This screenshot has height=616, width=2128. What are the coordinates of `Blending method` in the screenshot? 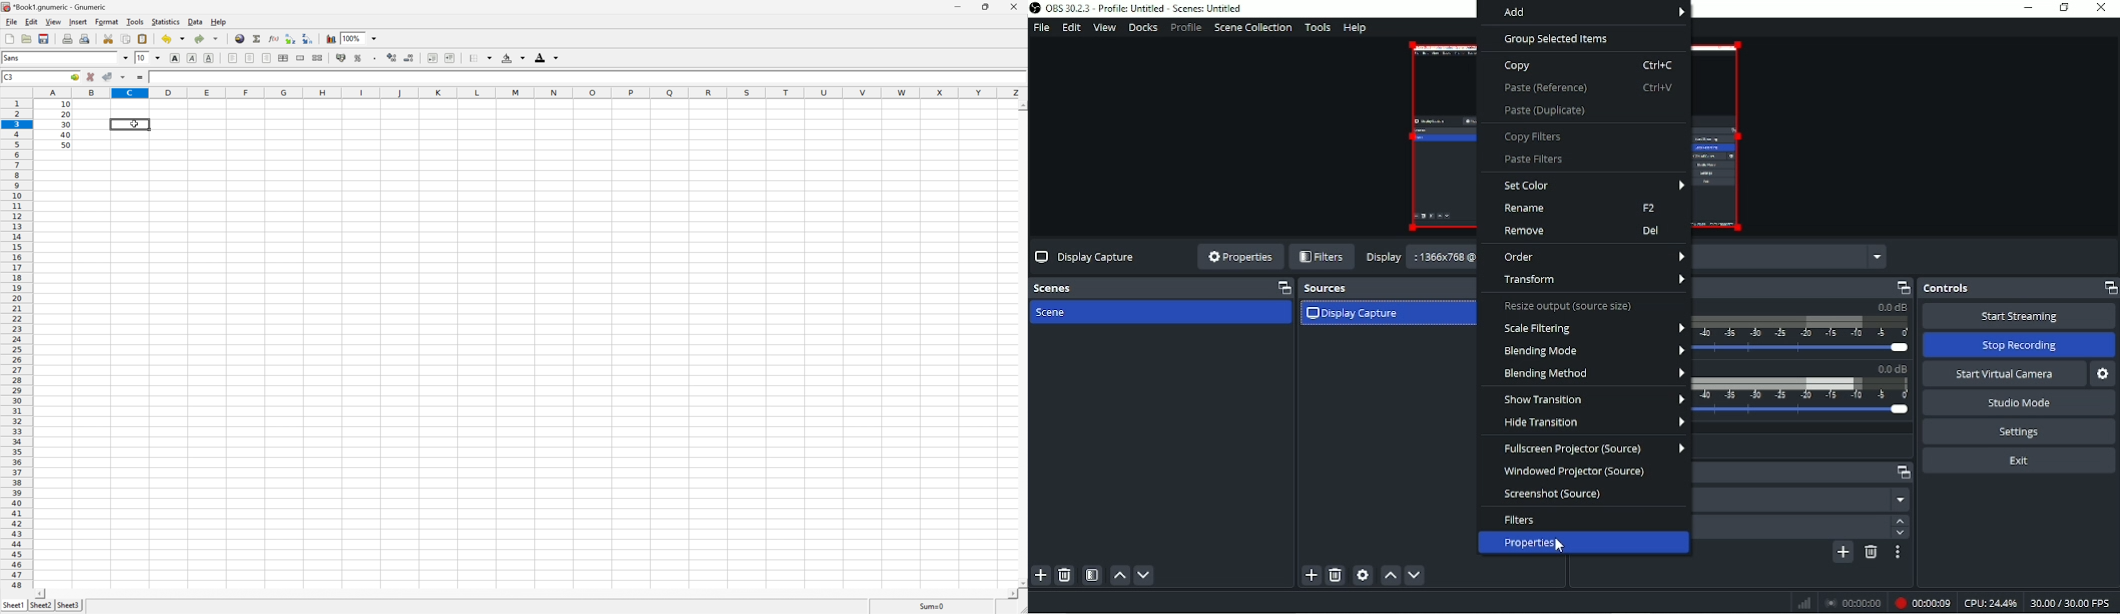 It's located at (1594, 373).